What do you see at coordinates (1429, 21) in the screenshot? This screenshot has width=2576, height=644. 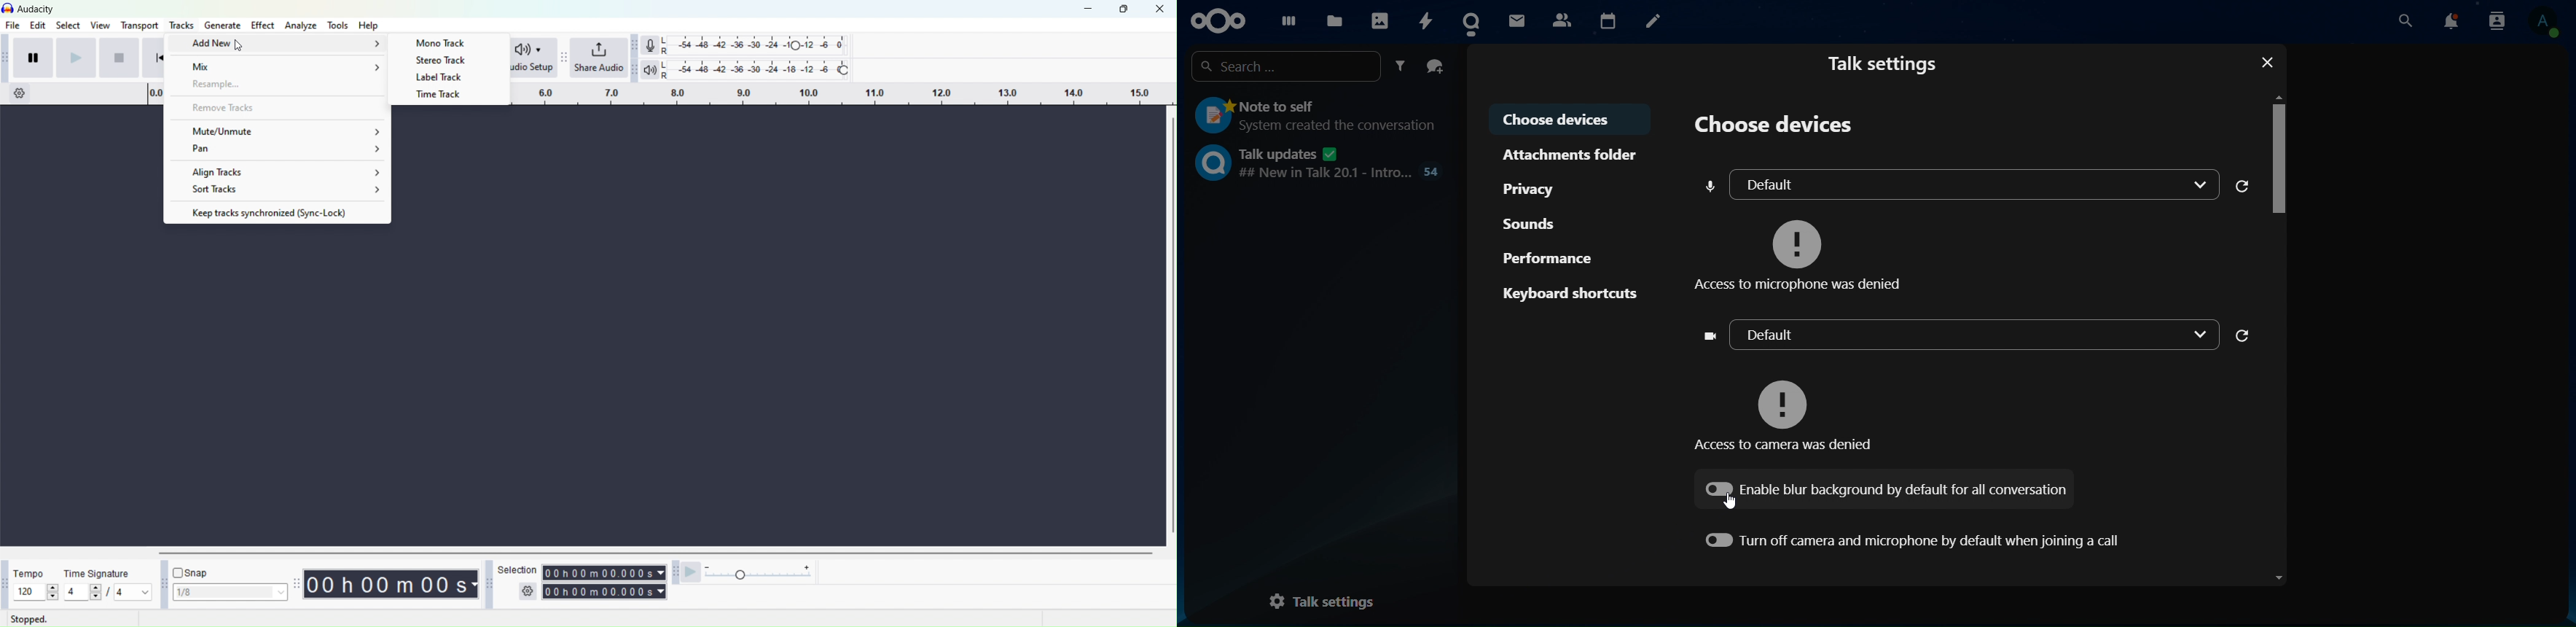 I see `activity` at bounding box center [1429, 21].